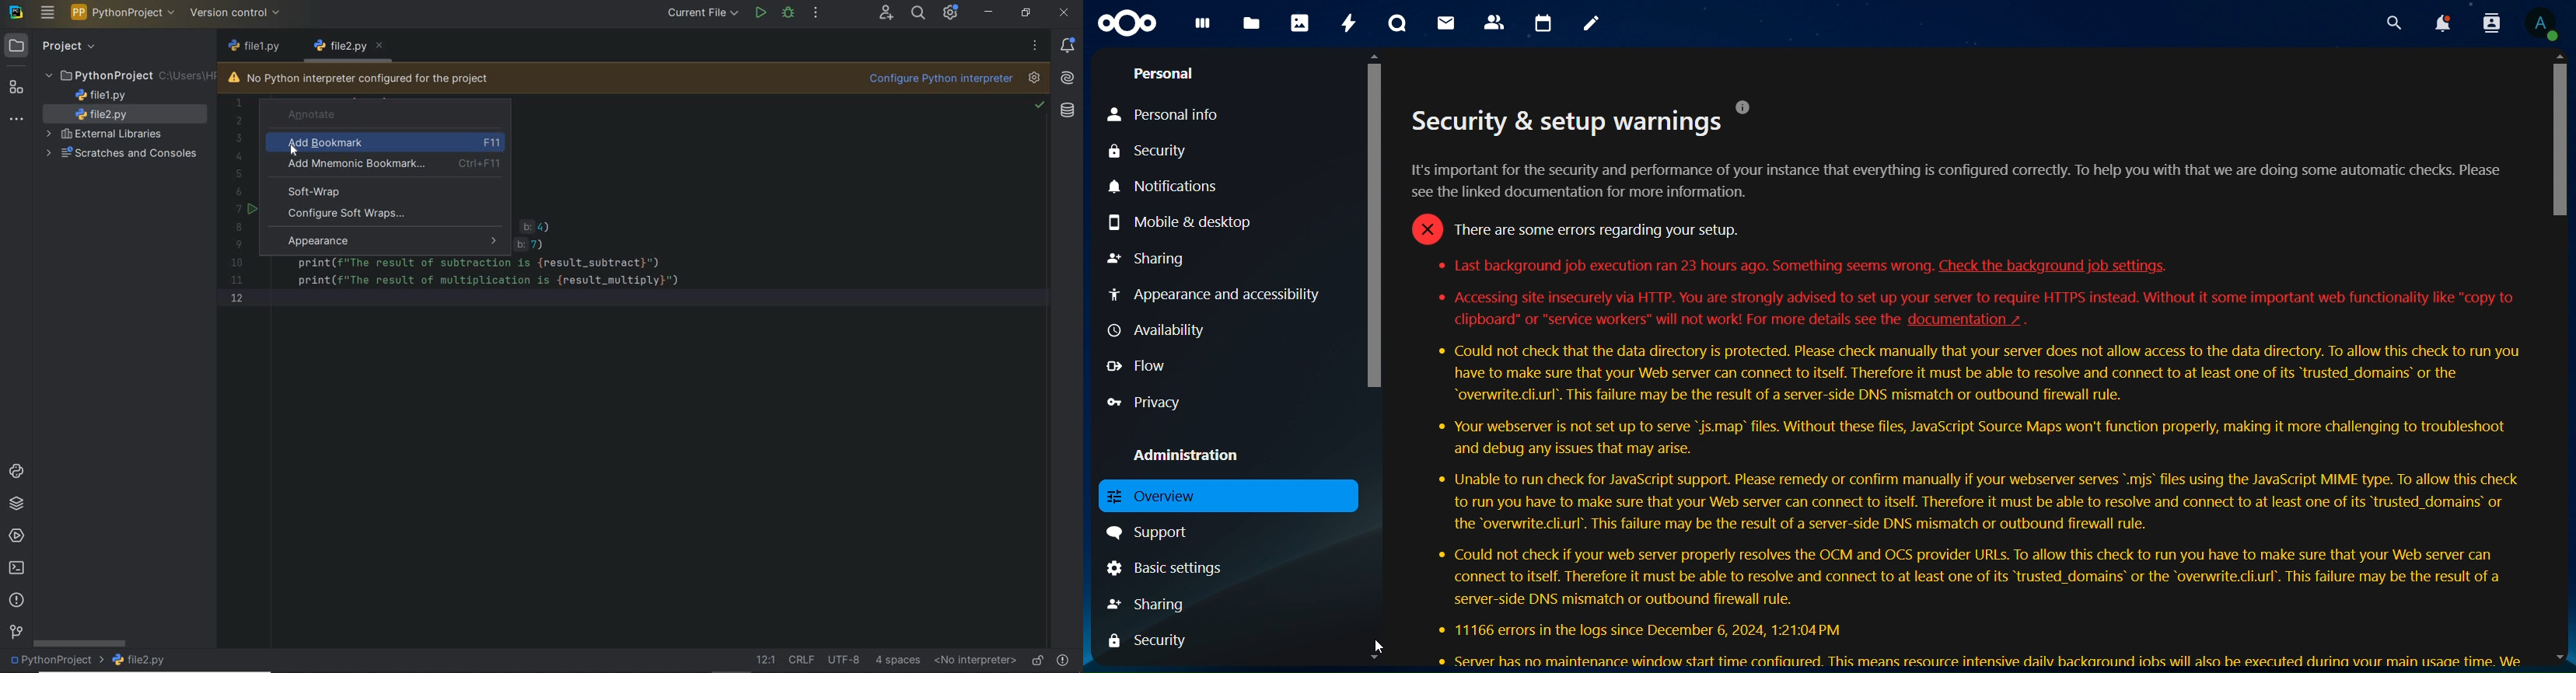 This screenshot has height=700, width=2576. I want to click on services, so click(15, 538).